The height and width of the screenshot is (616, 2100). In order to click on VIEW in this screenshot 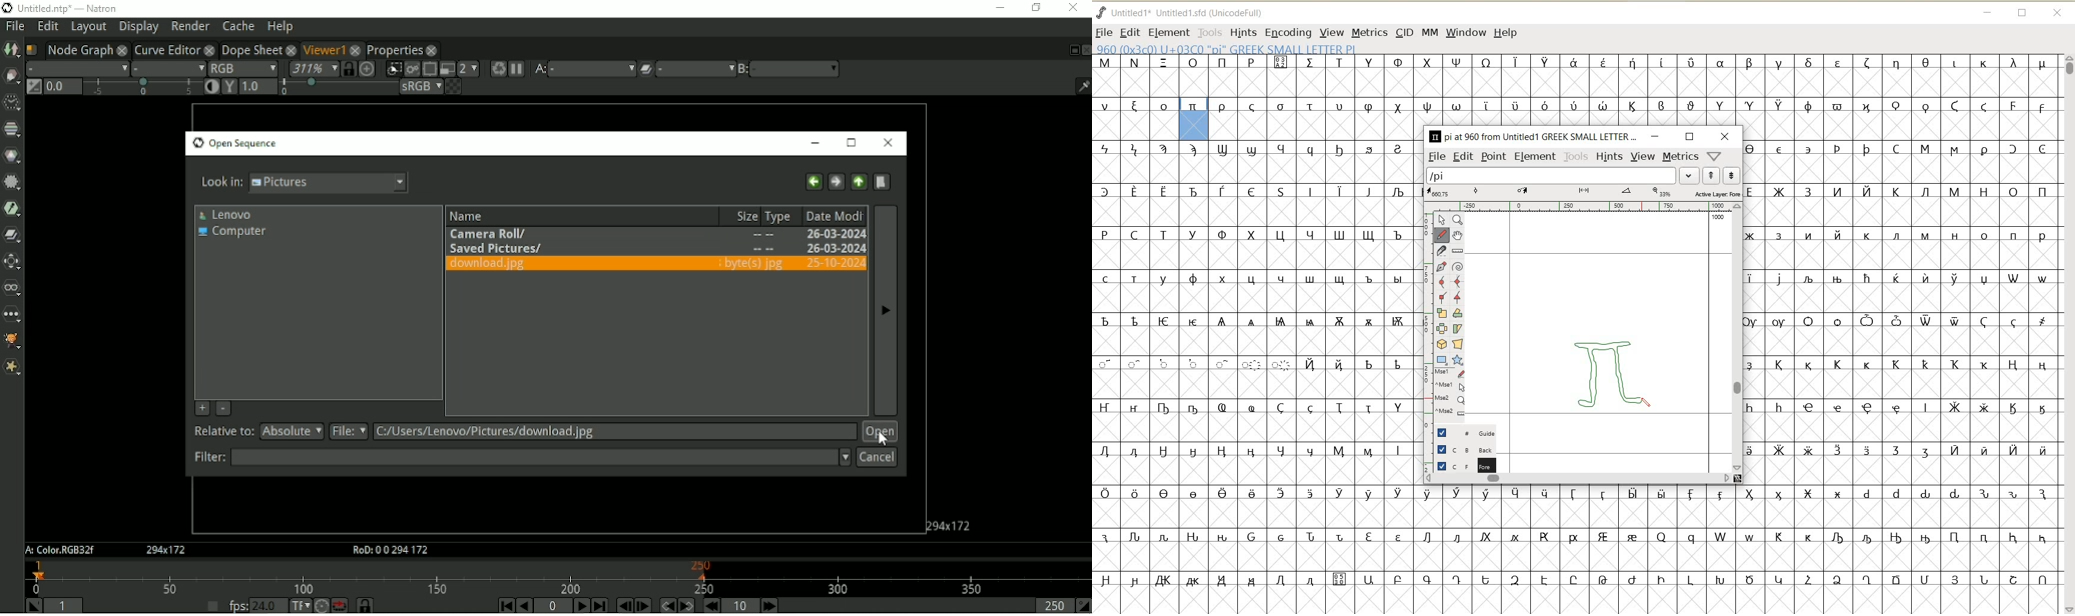, I will do `click(1332, 32)`.